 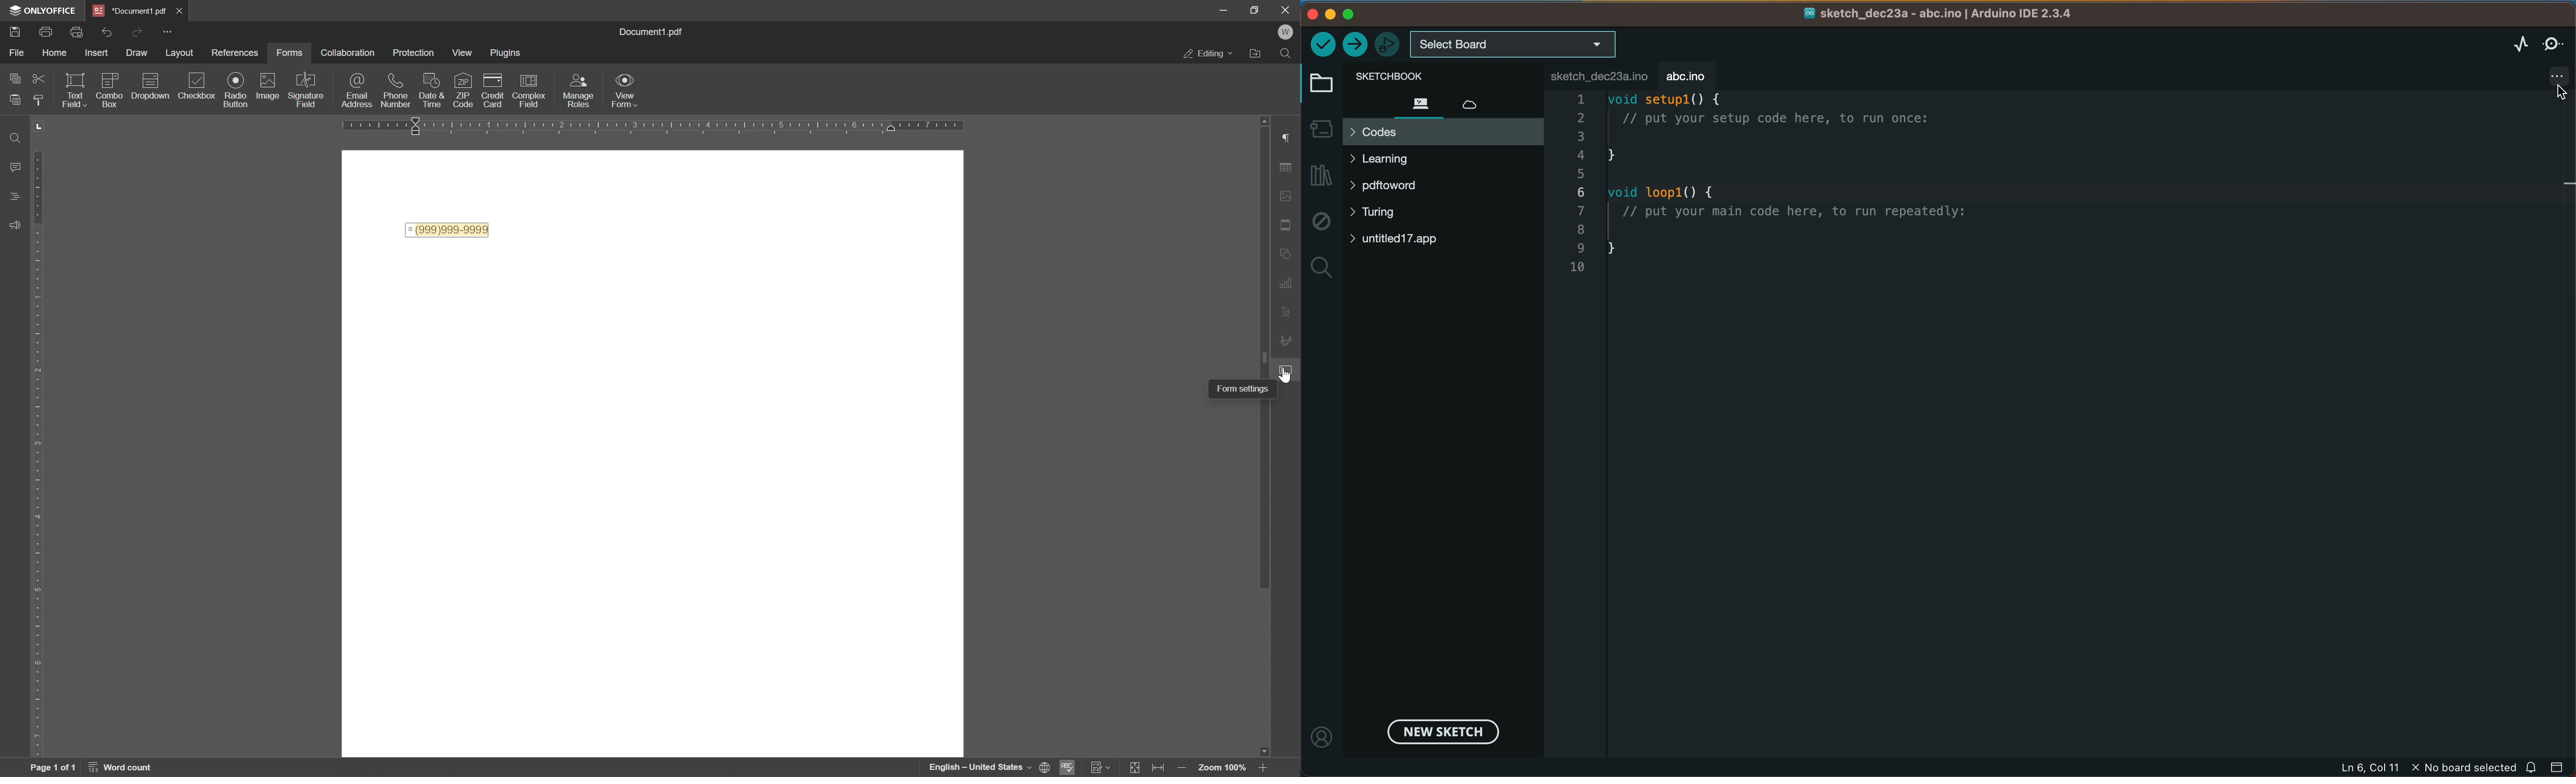 What do you see at coordinates (38, 437) in the screenshot?
I see `ruler` at bounding box center [38, 437].